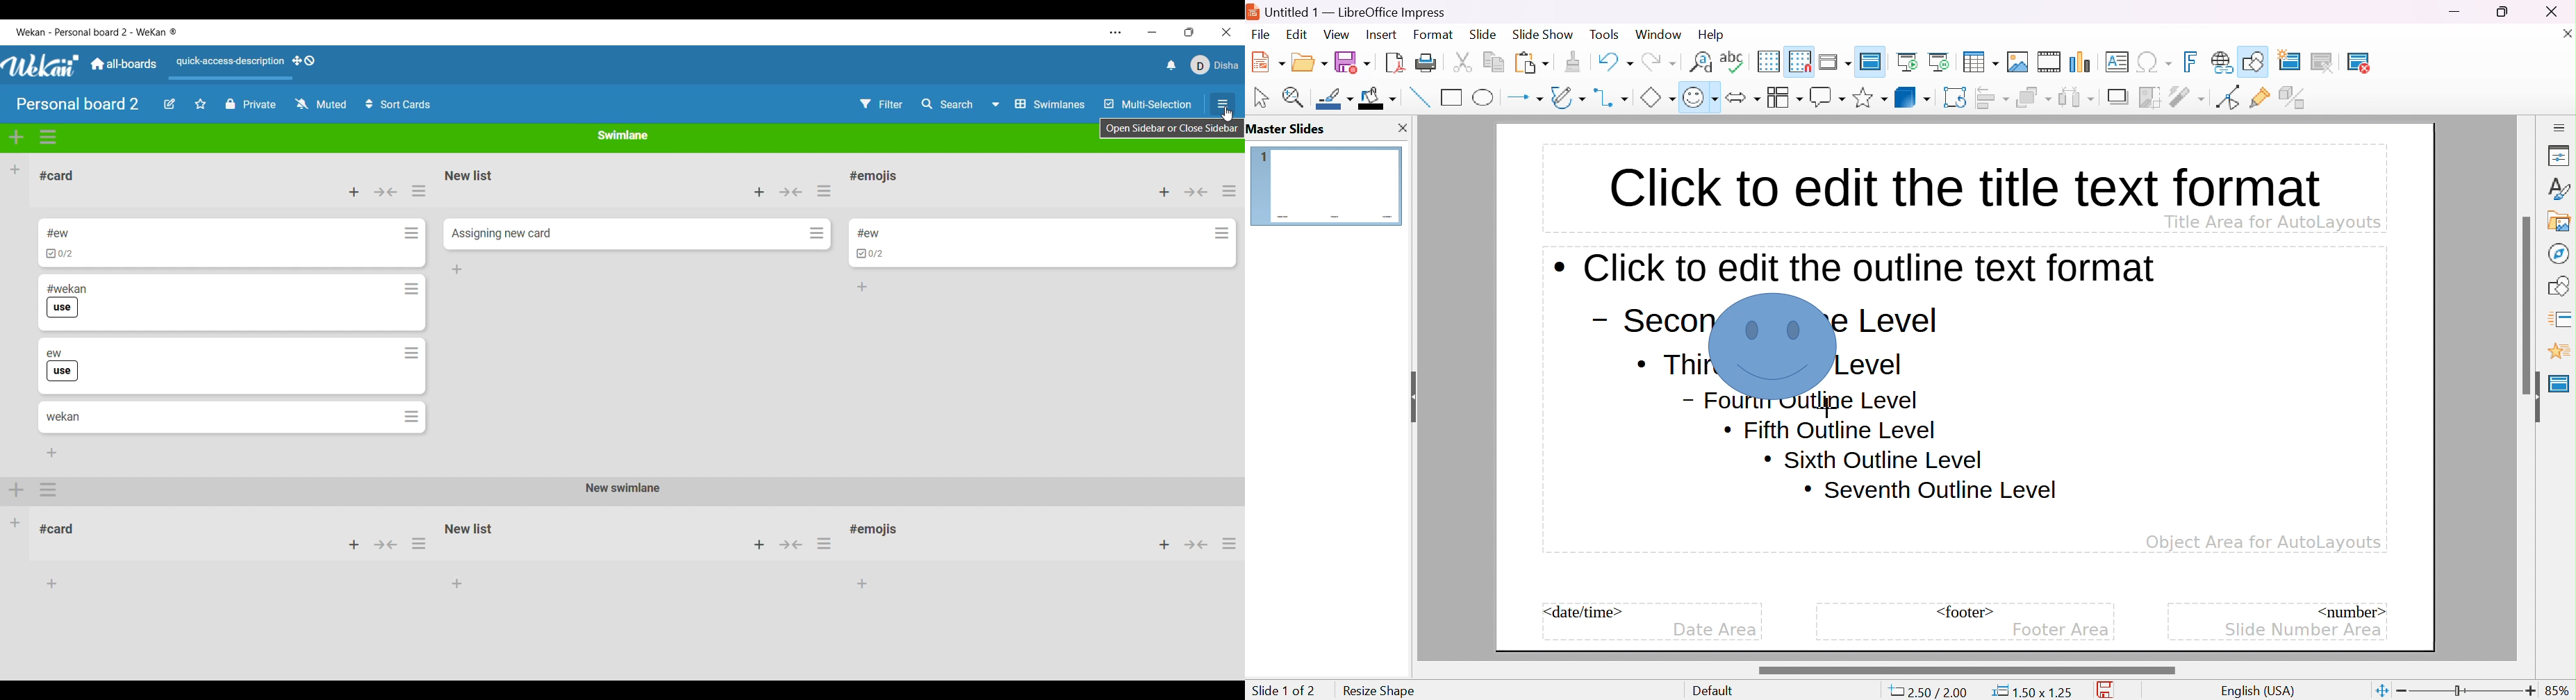  What do you see at coordinates (1942, 61) in the screenshot?
I see `start from current slide` at bounding box center [1942, 61].